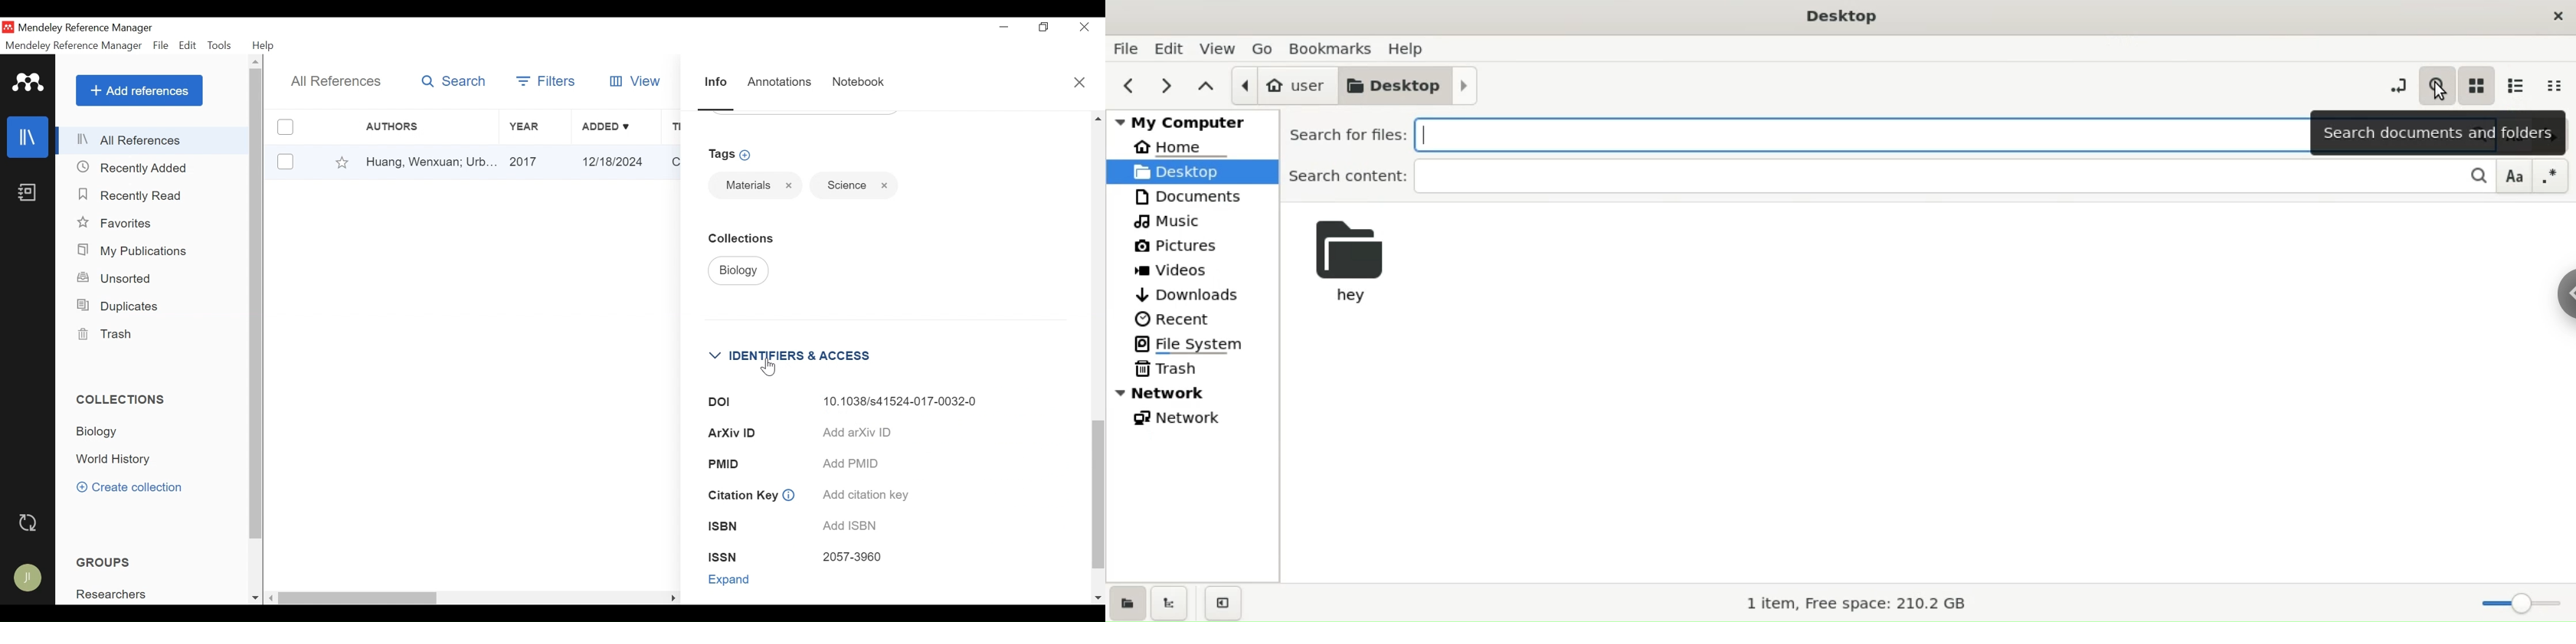 The image size is (2576, 644). Describe the element at coordinates (27, 578) in the screenshot. I see `Avatar` at that location.